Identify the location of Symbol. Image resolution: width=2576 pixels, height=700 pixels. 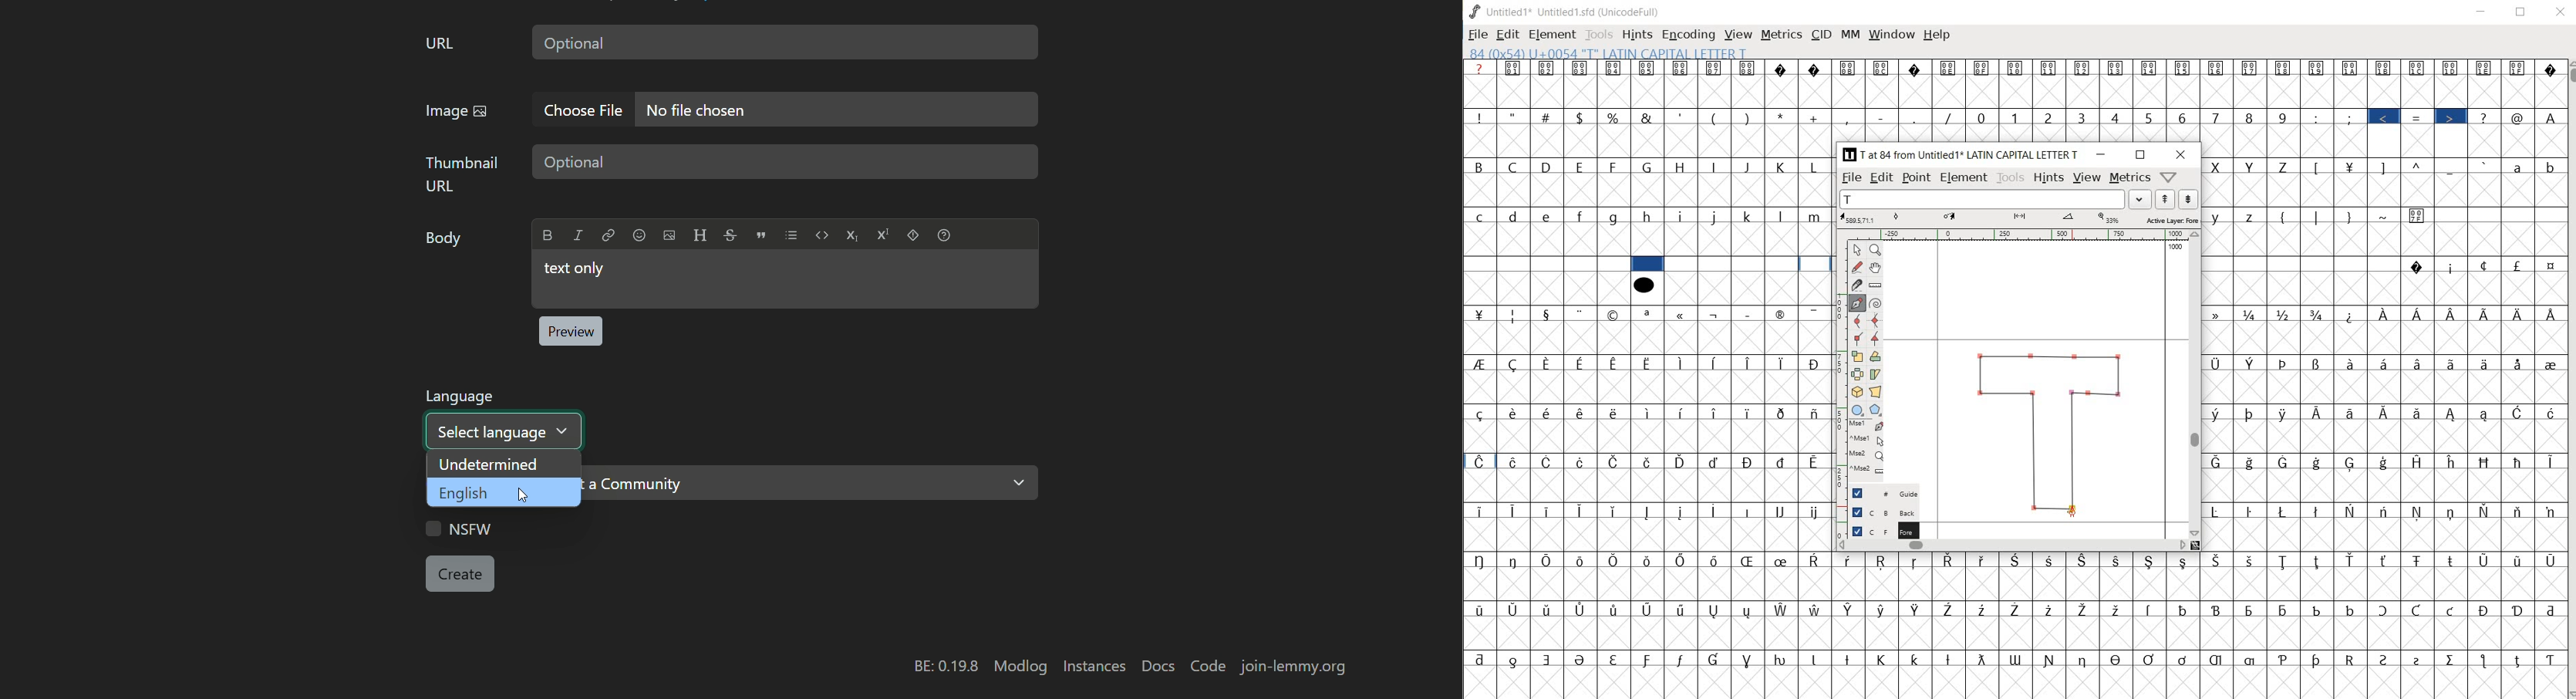
(1850, 560).